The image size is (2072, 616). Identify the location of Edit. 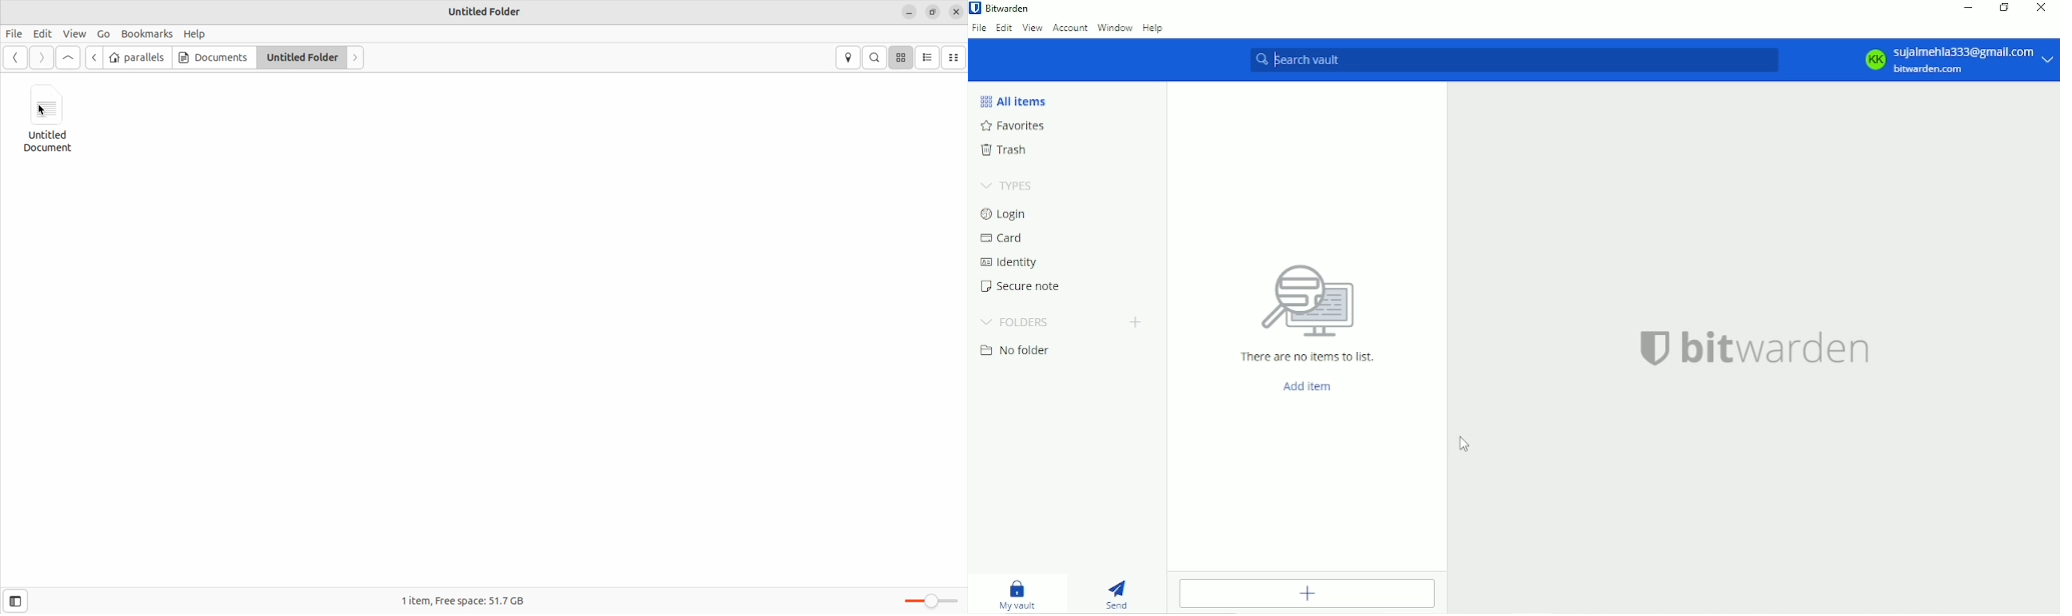
(43, 34).